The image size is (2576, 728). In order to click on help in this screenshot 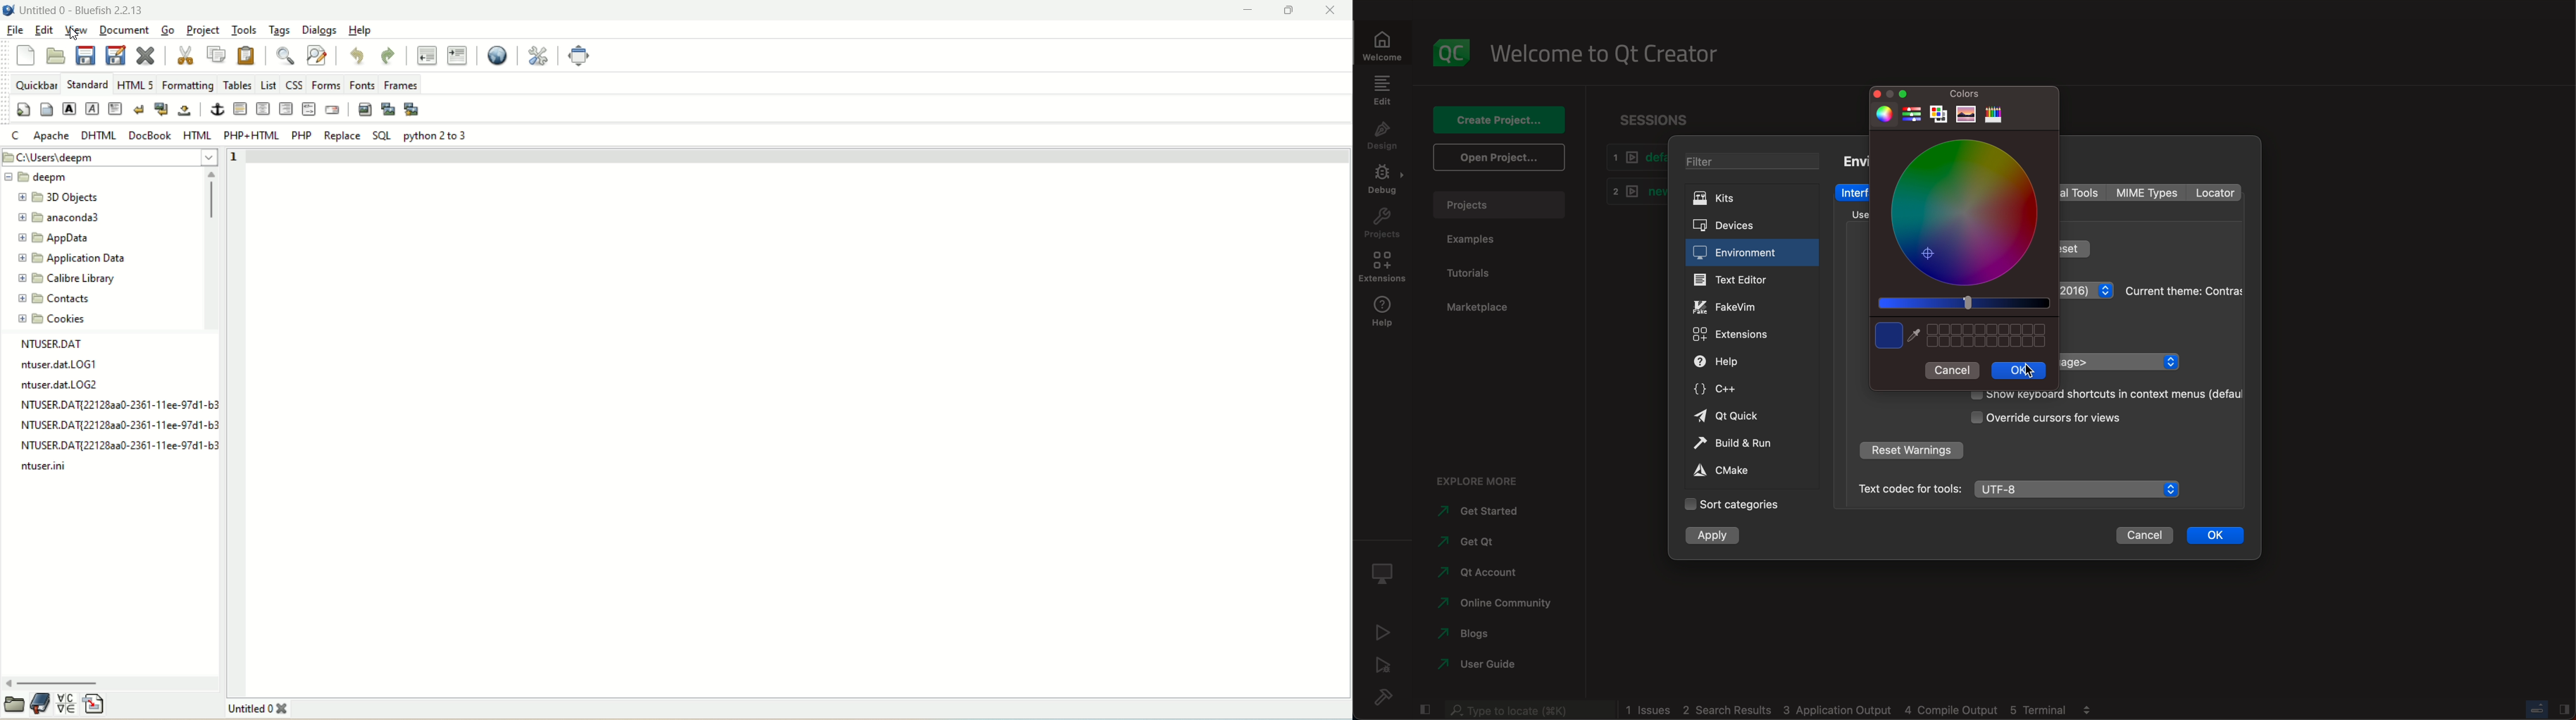, I will do `click(1384, 316)`.